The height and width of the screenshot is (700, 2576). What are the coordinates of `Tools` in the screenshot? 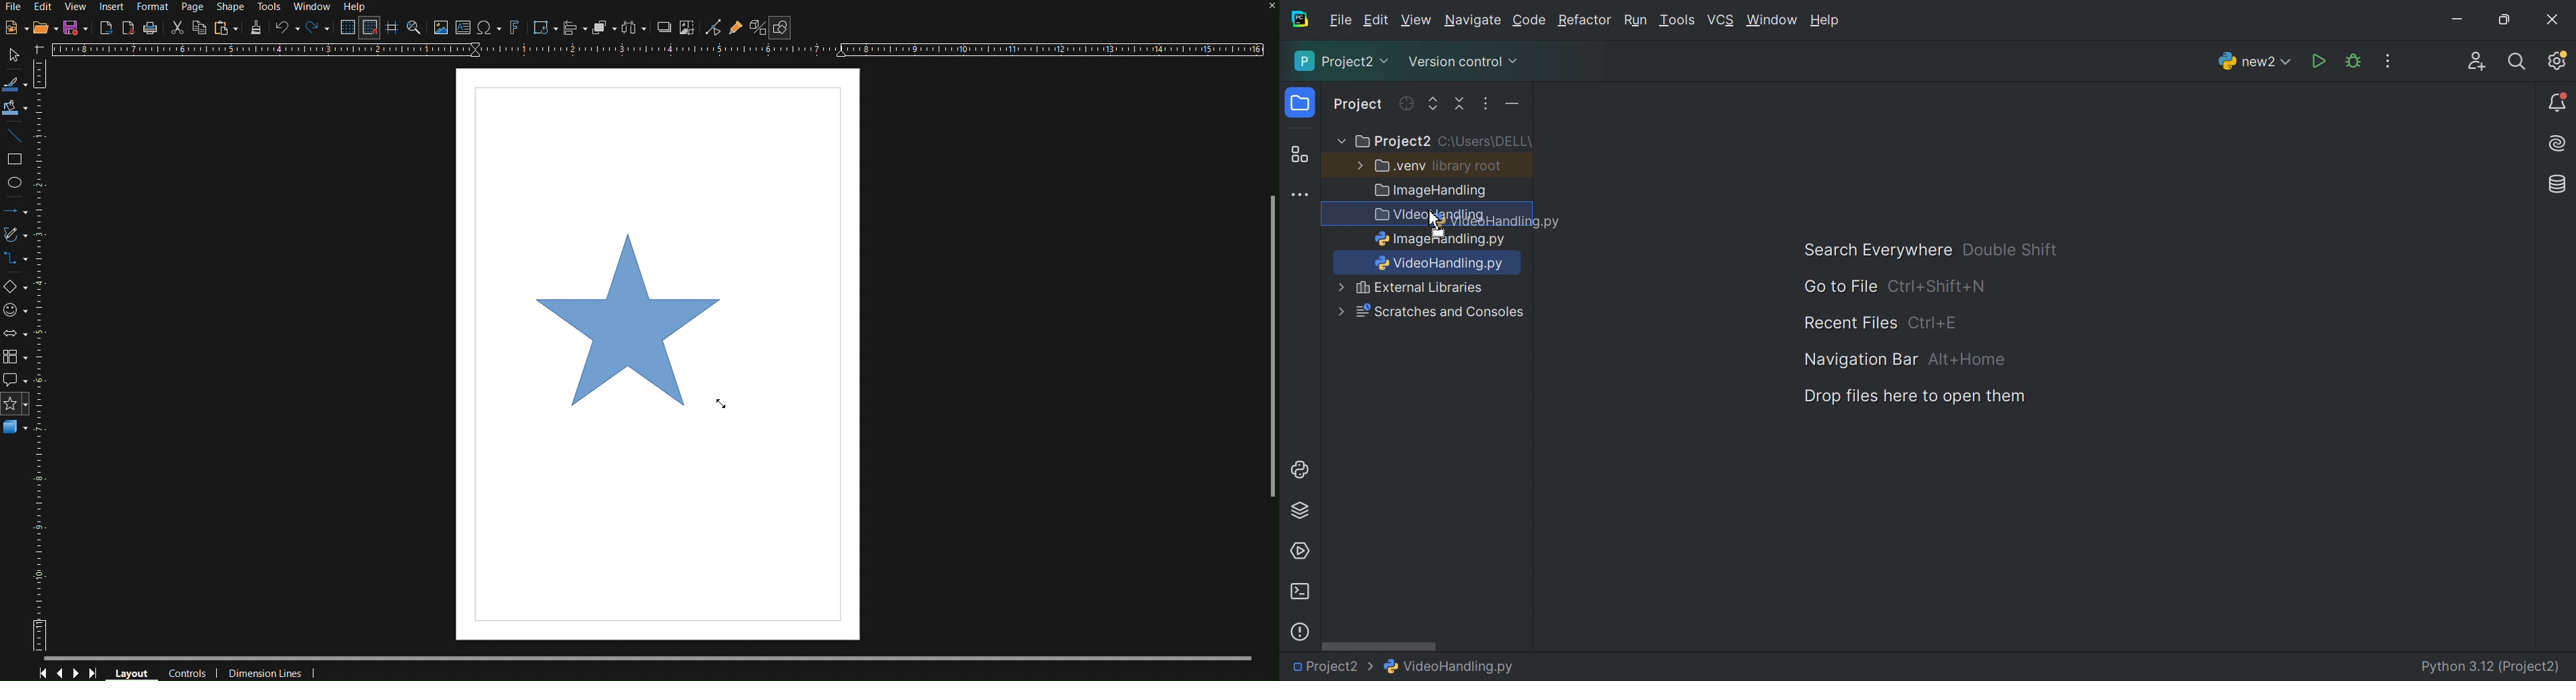 It's located at (268, 7).